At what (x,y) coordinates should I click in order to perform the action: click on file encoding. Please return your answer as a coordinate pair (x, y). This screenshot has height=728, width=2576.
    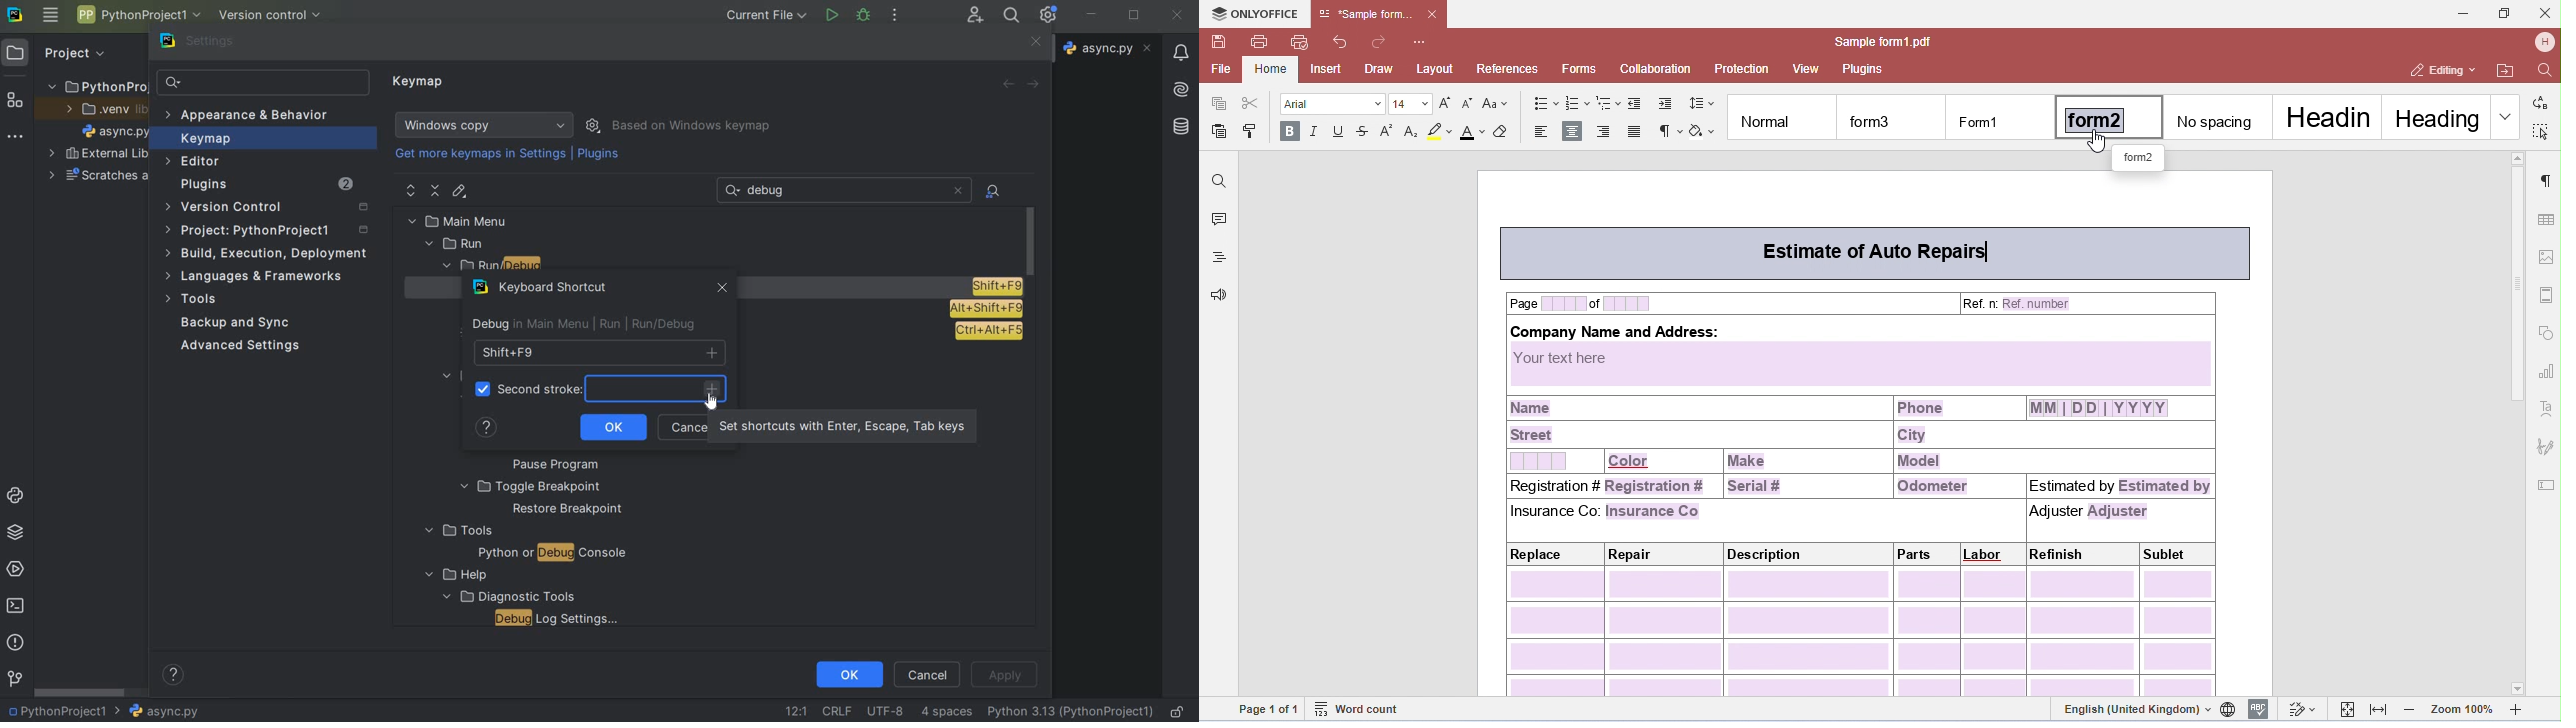
    Looking at the image, I should click on (887, 710).